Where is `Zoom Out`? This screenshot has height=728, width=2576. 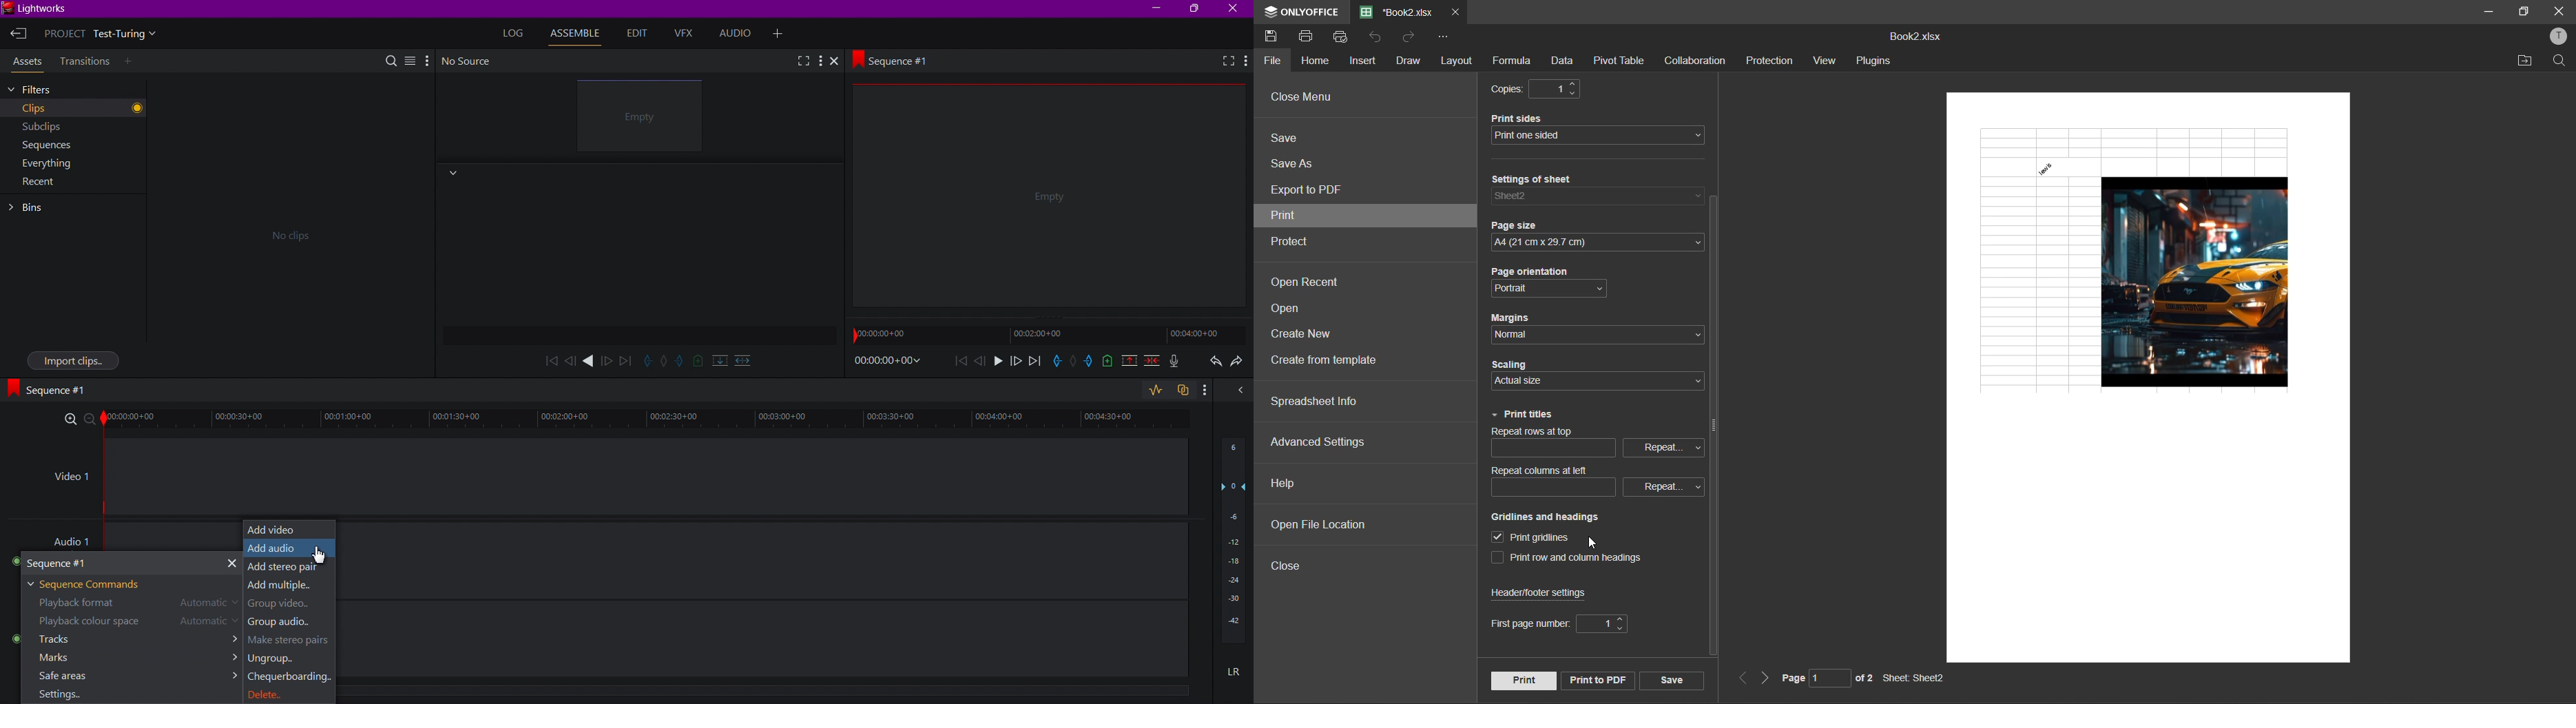 Zoom Out is located at coordinates (93, 421).